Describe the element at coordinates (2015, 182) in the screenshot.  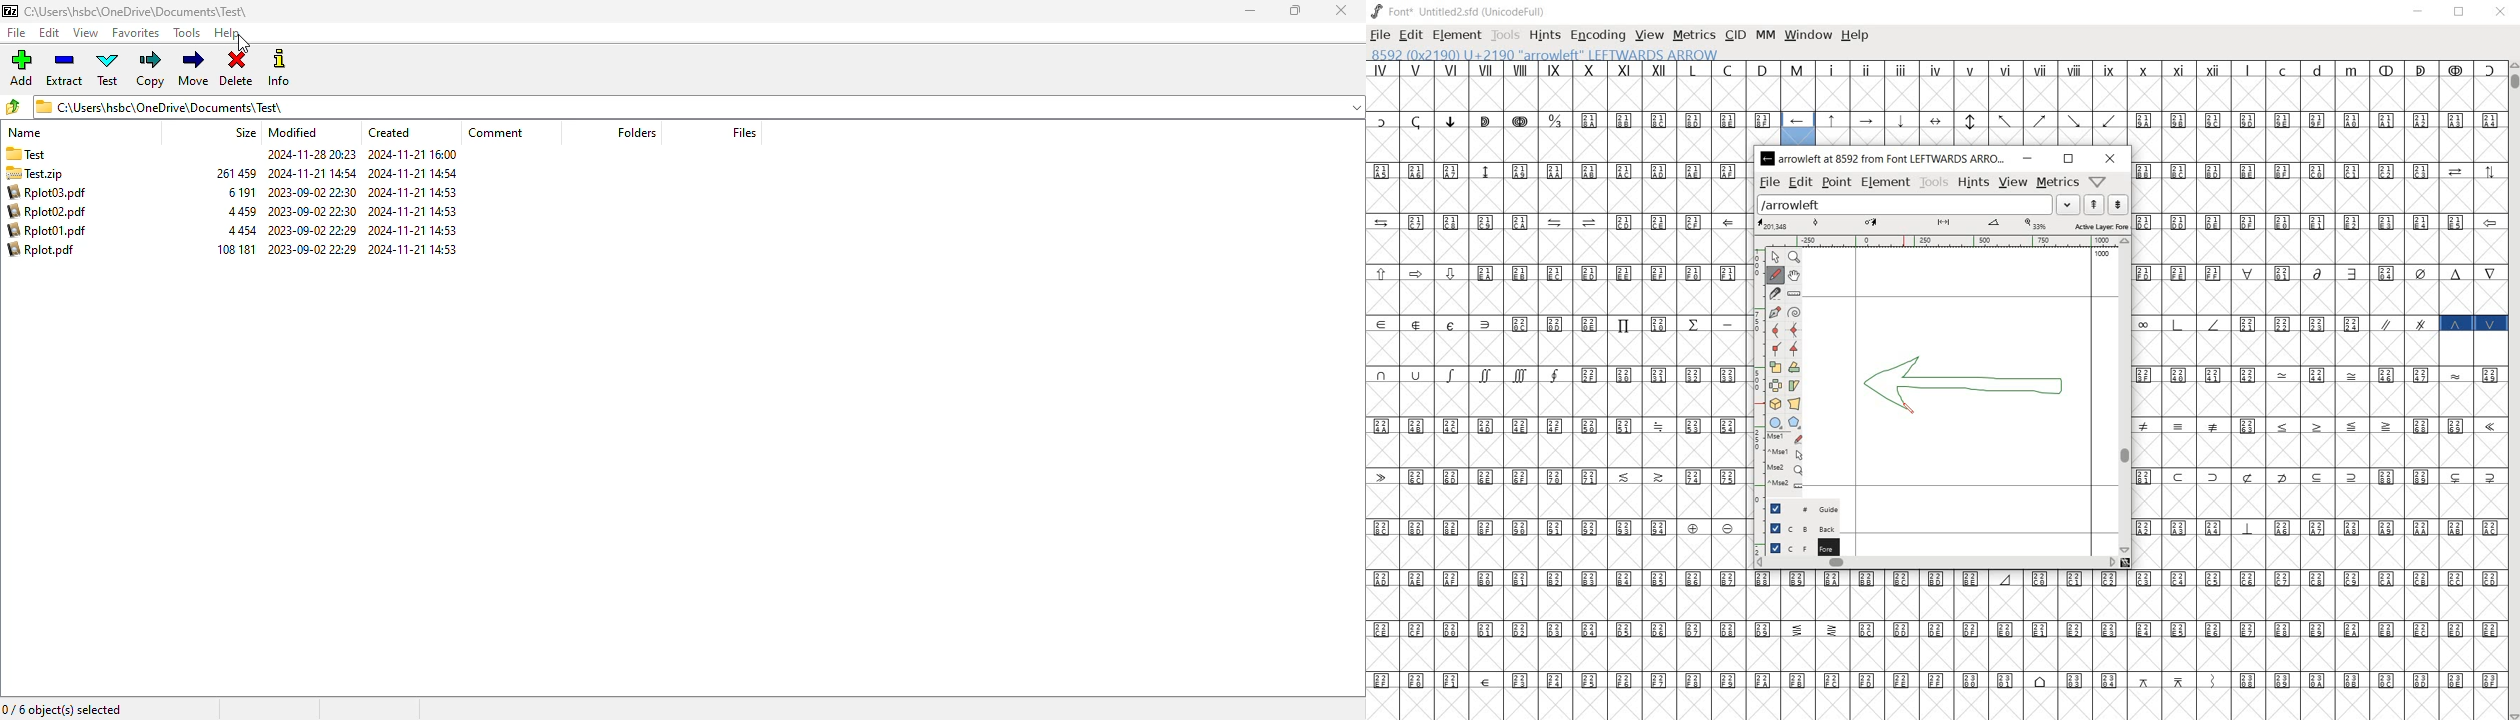
I see `view` at that location.